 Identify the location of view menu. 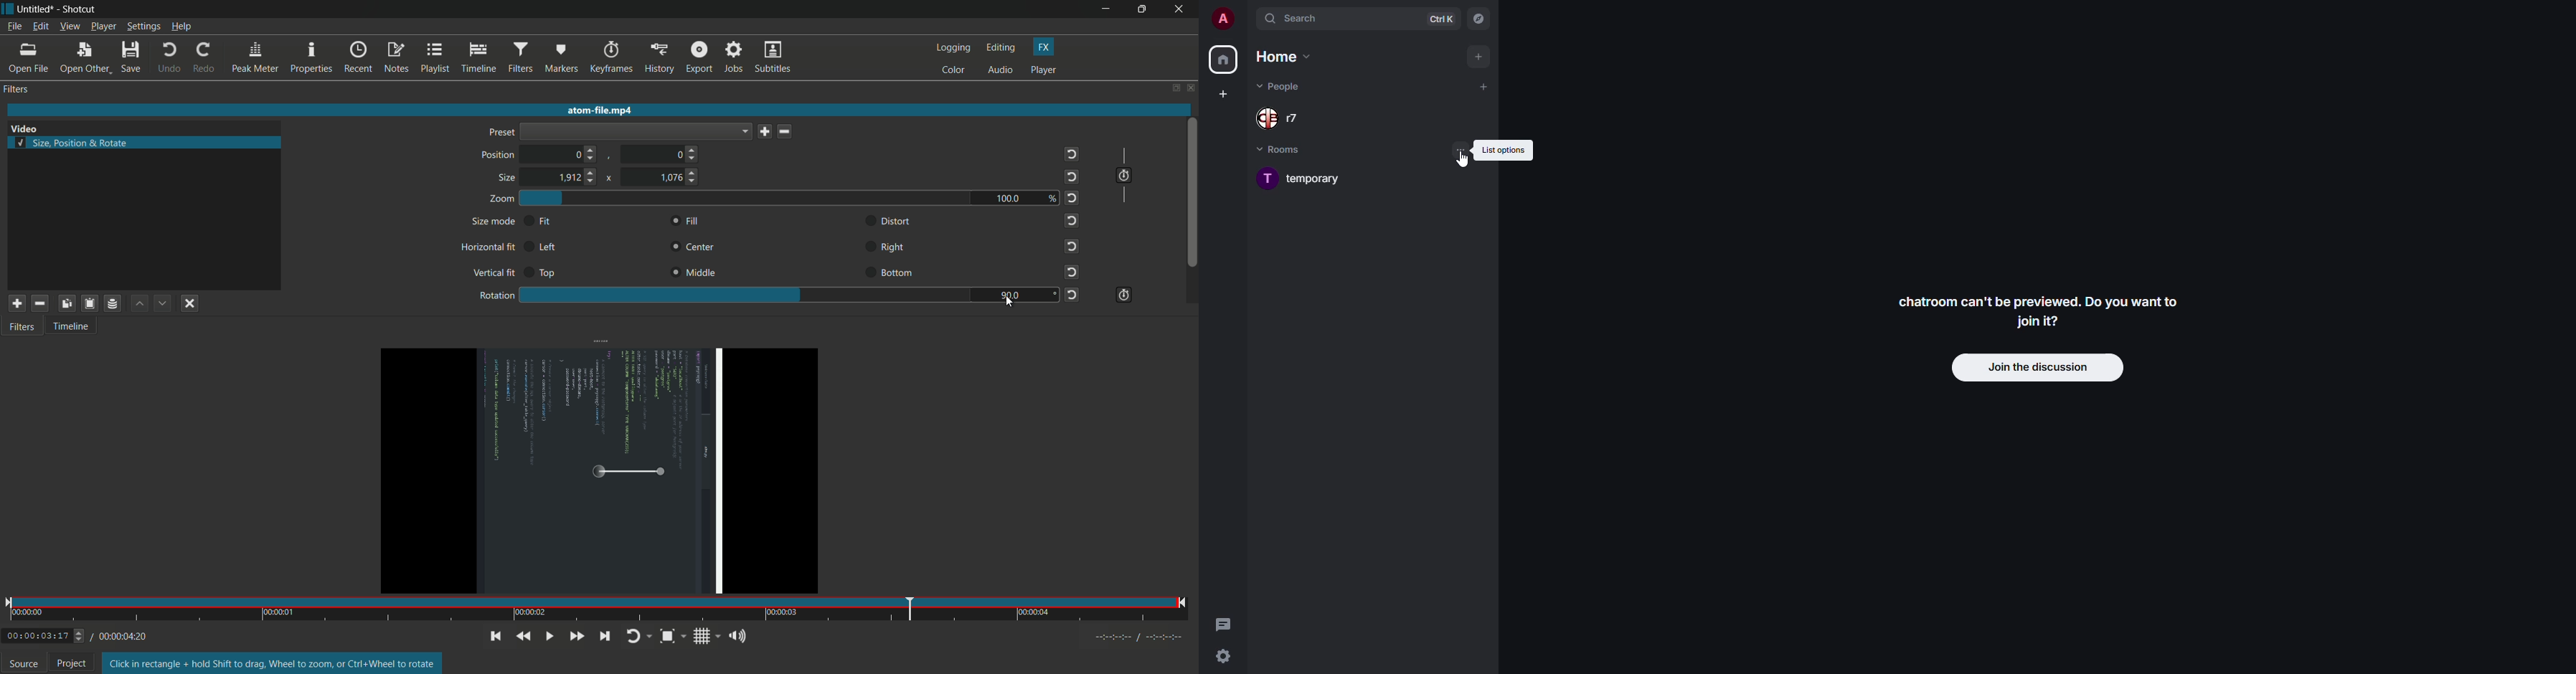
(69, 27).